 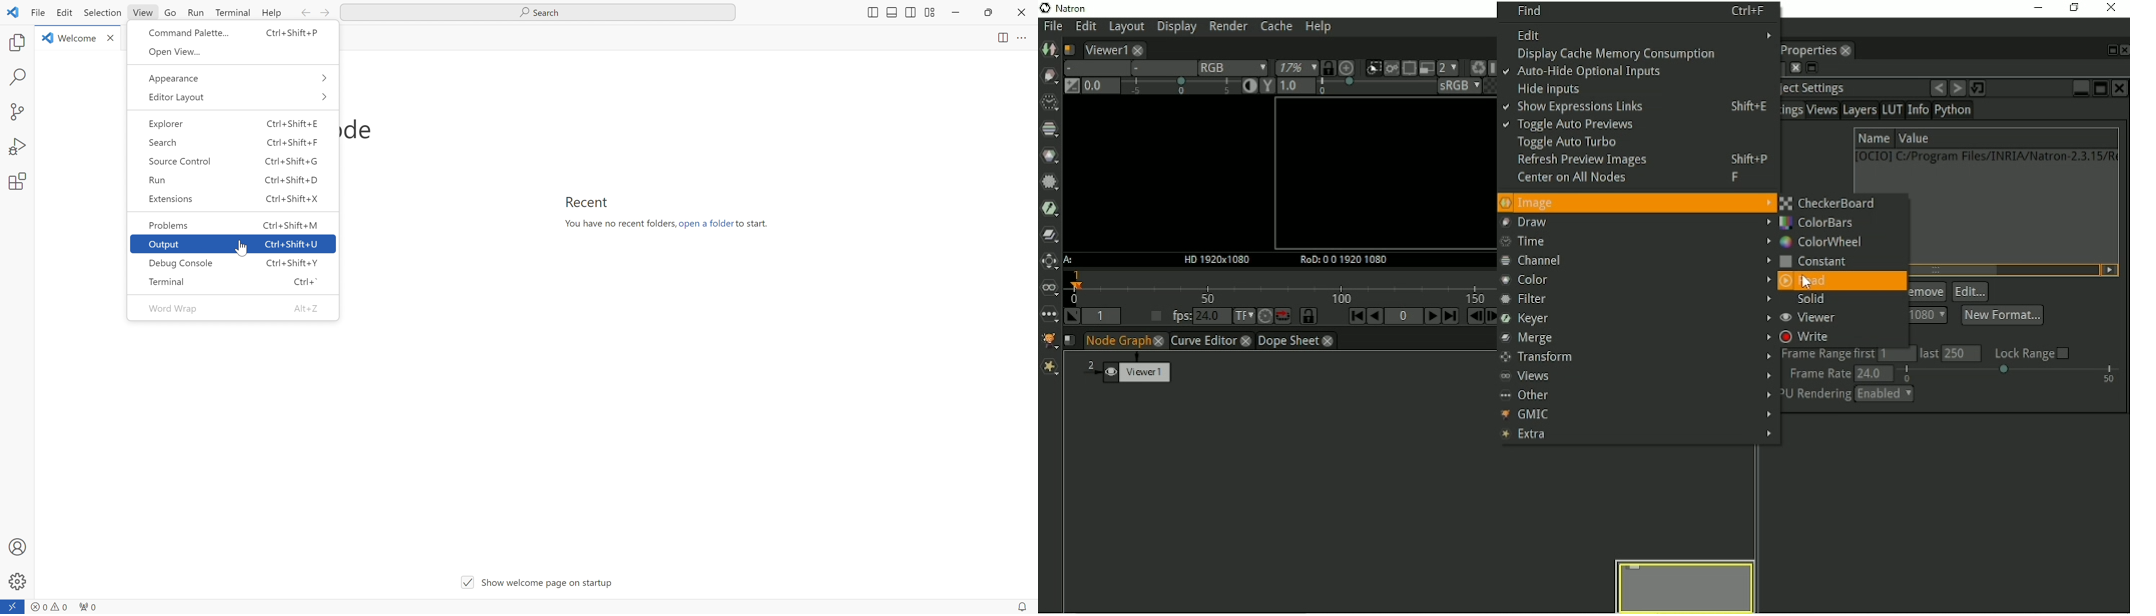 What do you see at coordinates (537, 12) in the screenshot?
I see `Search` at bounding box center [537, 12].